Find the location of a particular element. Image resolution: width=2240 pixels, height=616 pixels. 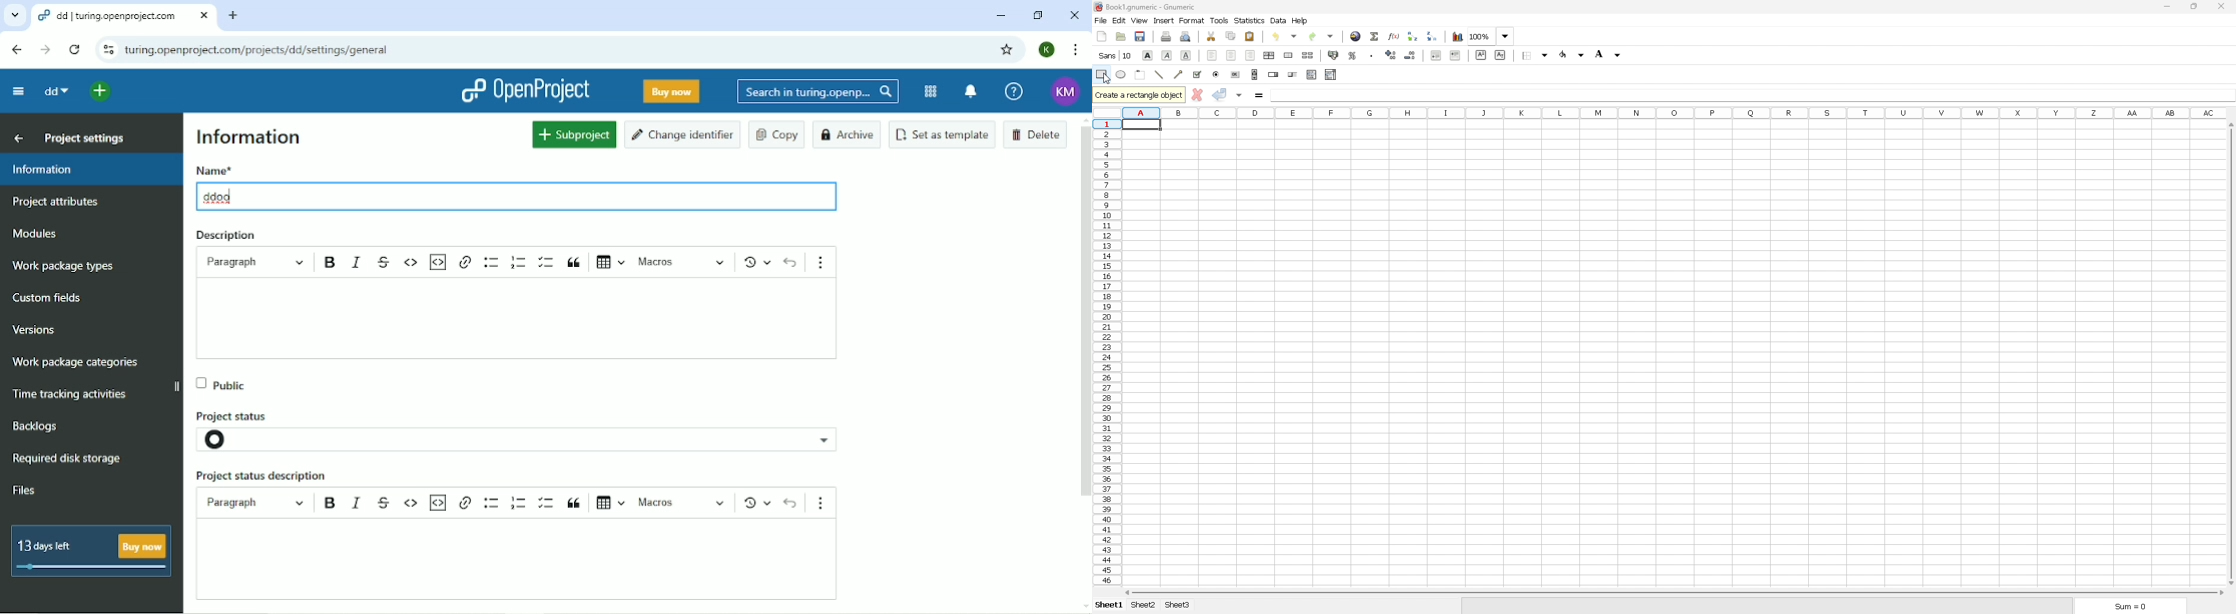

Collapse project menu is located at coordinates (19, 92).